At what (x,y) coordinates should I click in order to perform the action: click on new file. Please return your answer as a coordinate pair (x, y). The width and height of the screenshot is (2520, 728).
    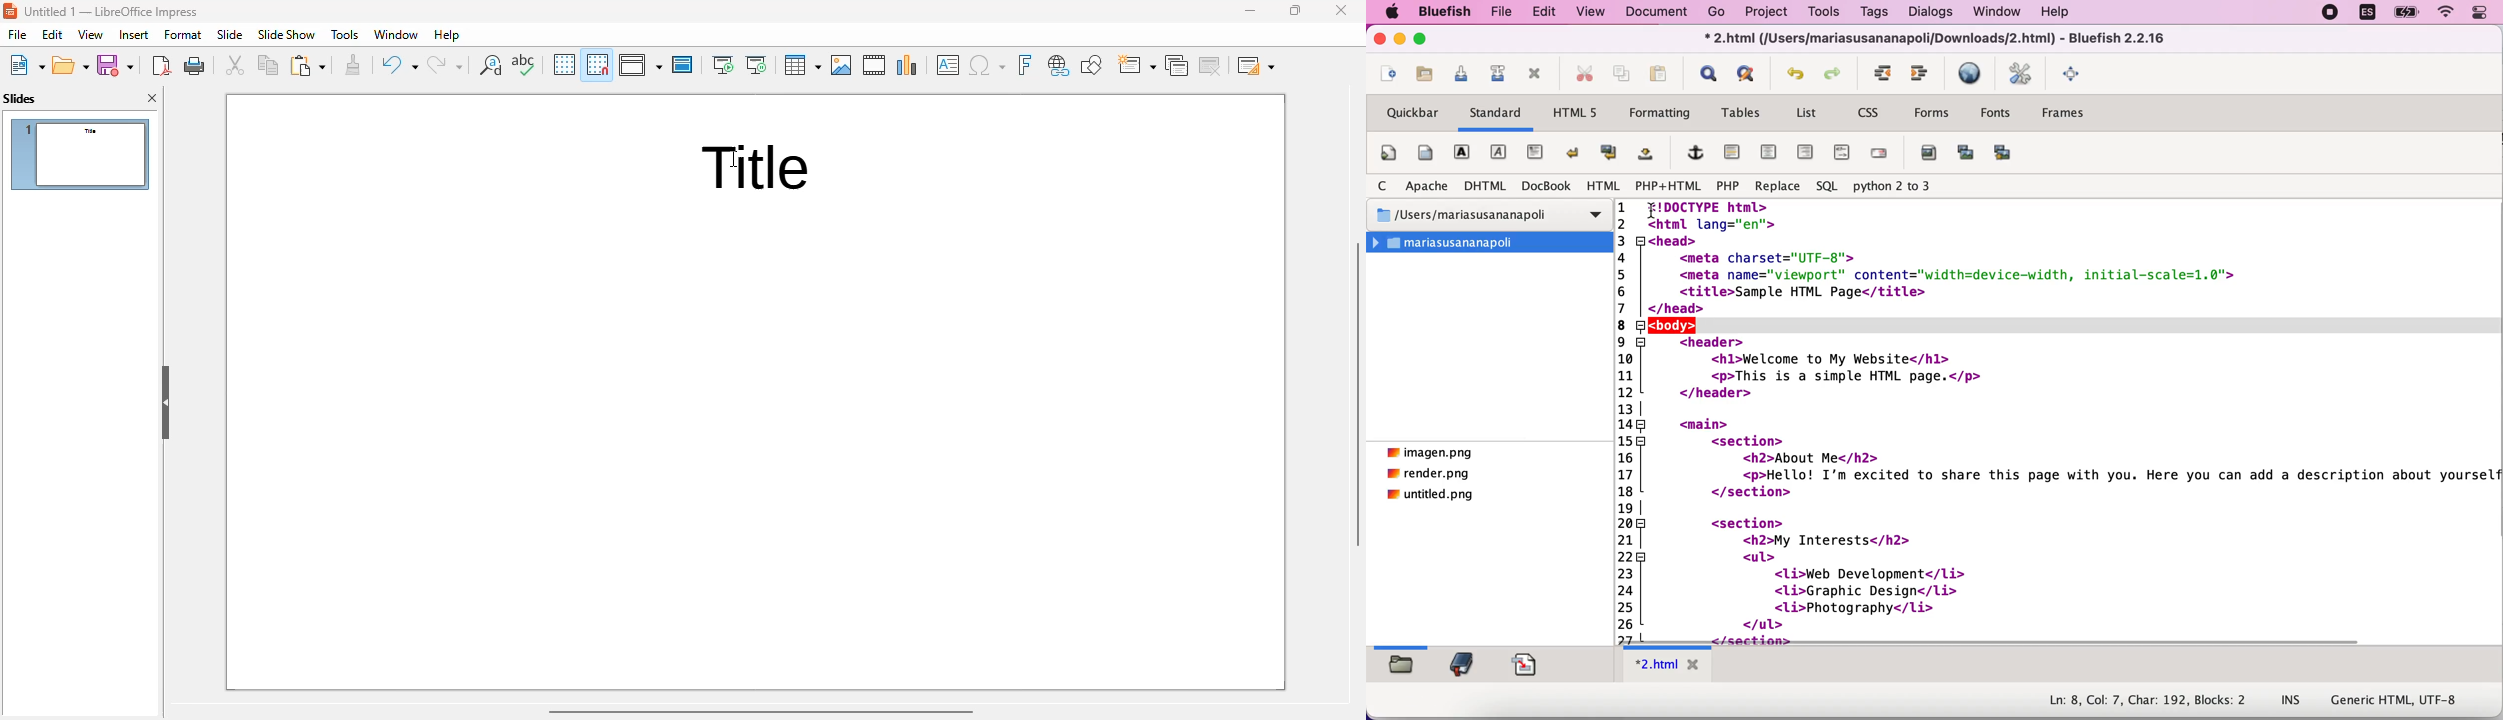
    Looking at the image, I should click on (1389, 74).